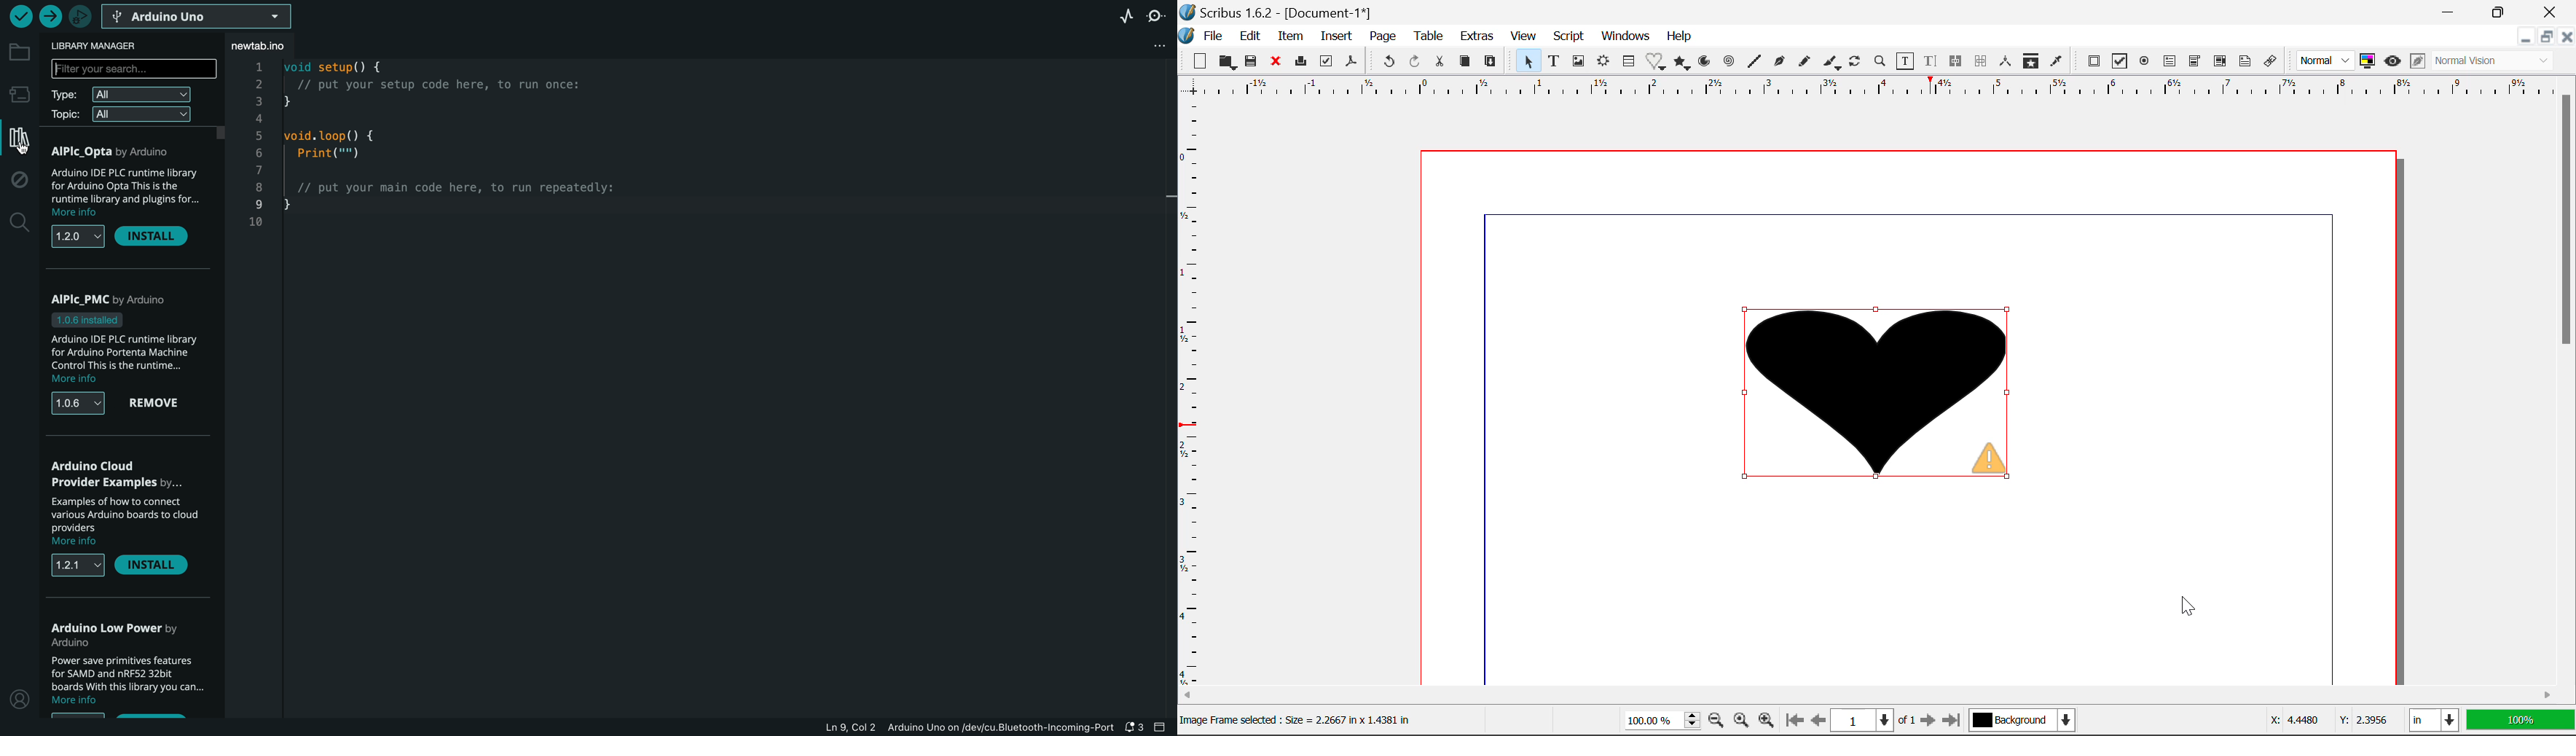 The width and height of the screenshot is (2576, 756). What do you see at coordinates (1683, 63) in the screenshot?
I see `Polygons` at bounding box center [1683, 63].